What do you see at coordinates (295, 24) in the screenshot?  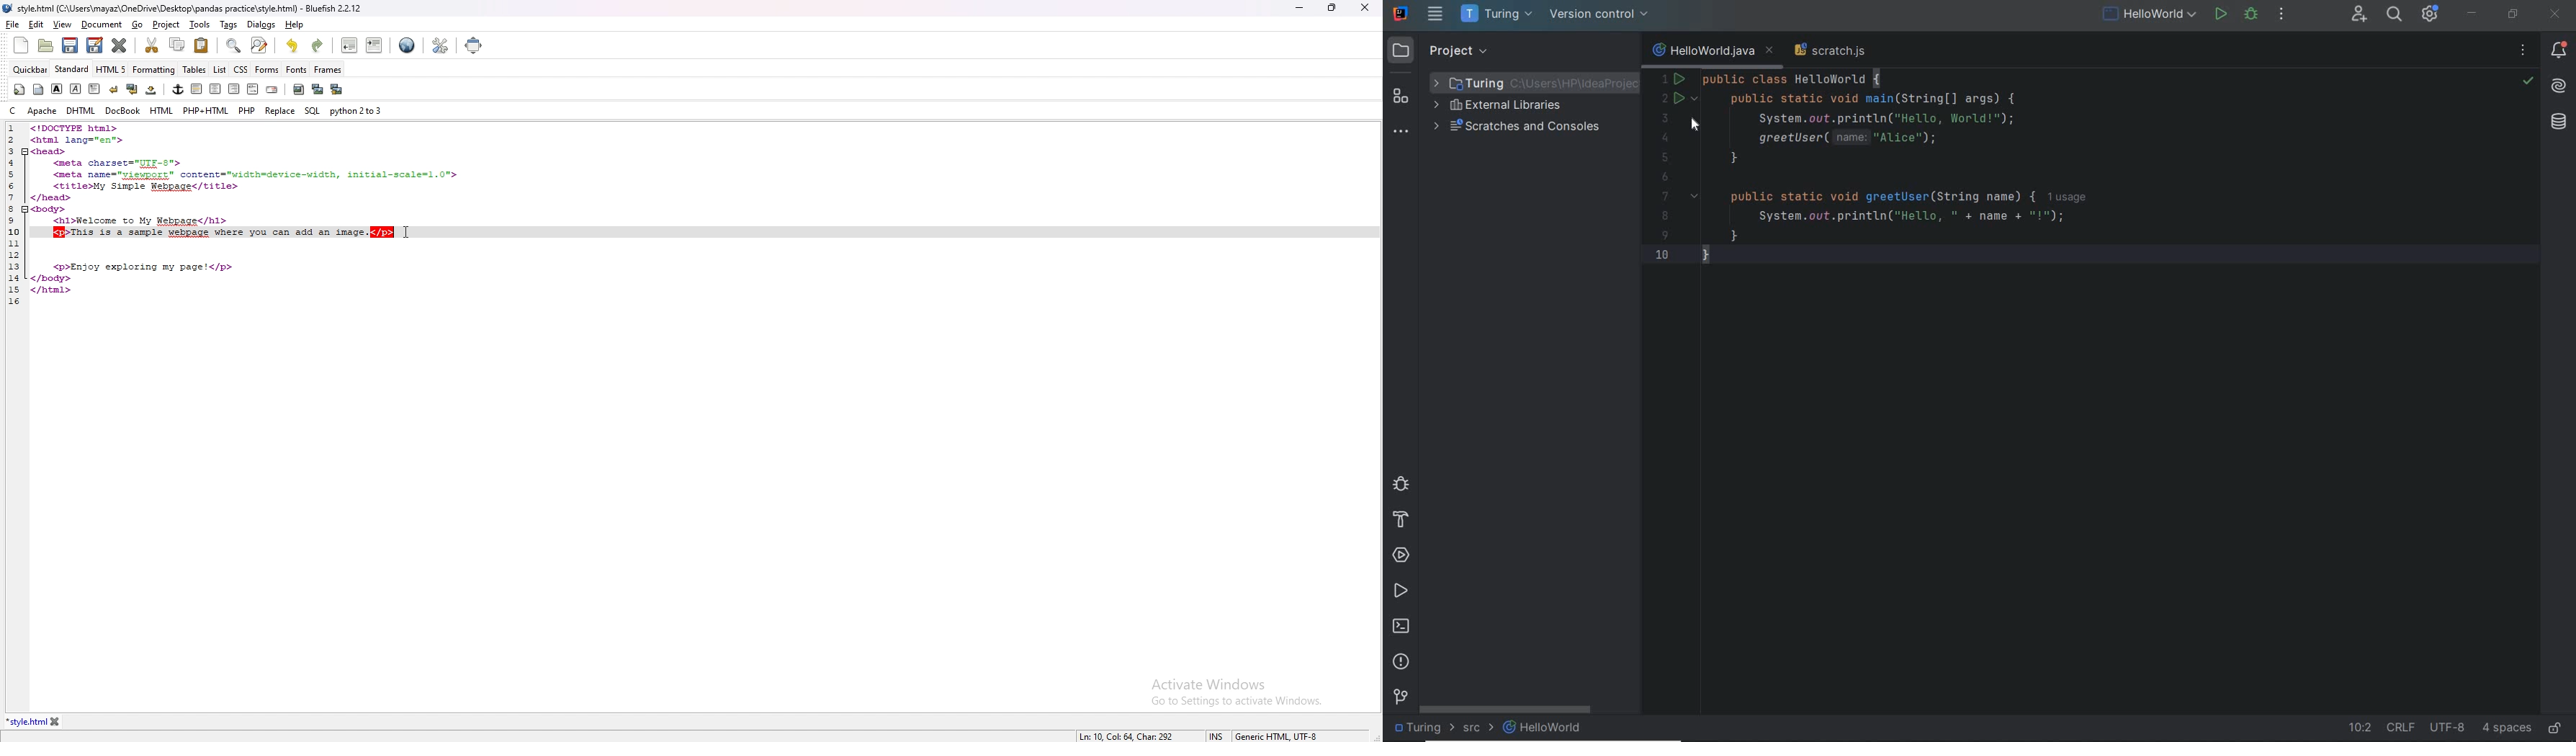 I see `help` at bounding box center [295, 24].